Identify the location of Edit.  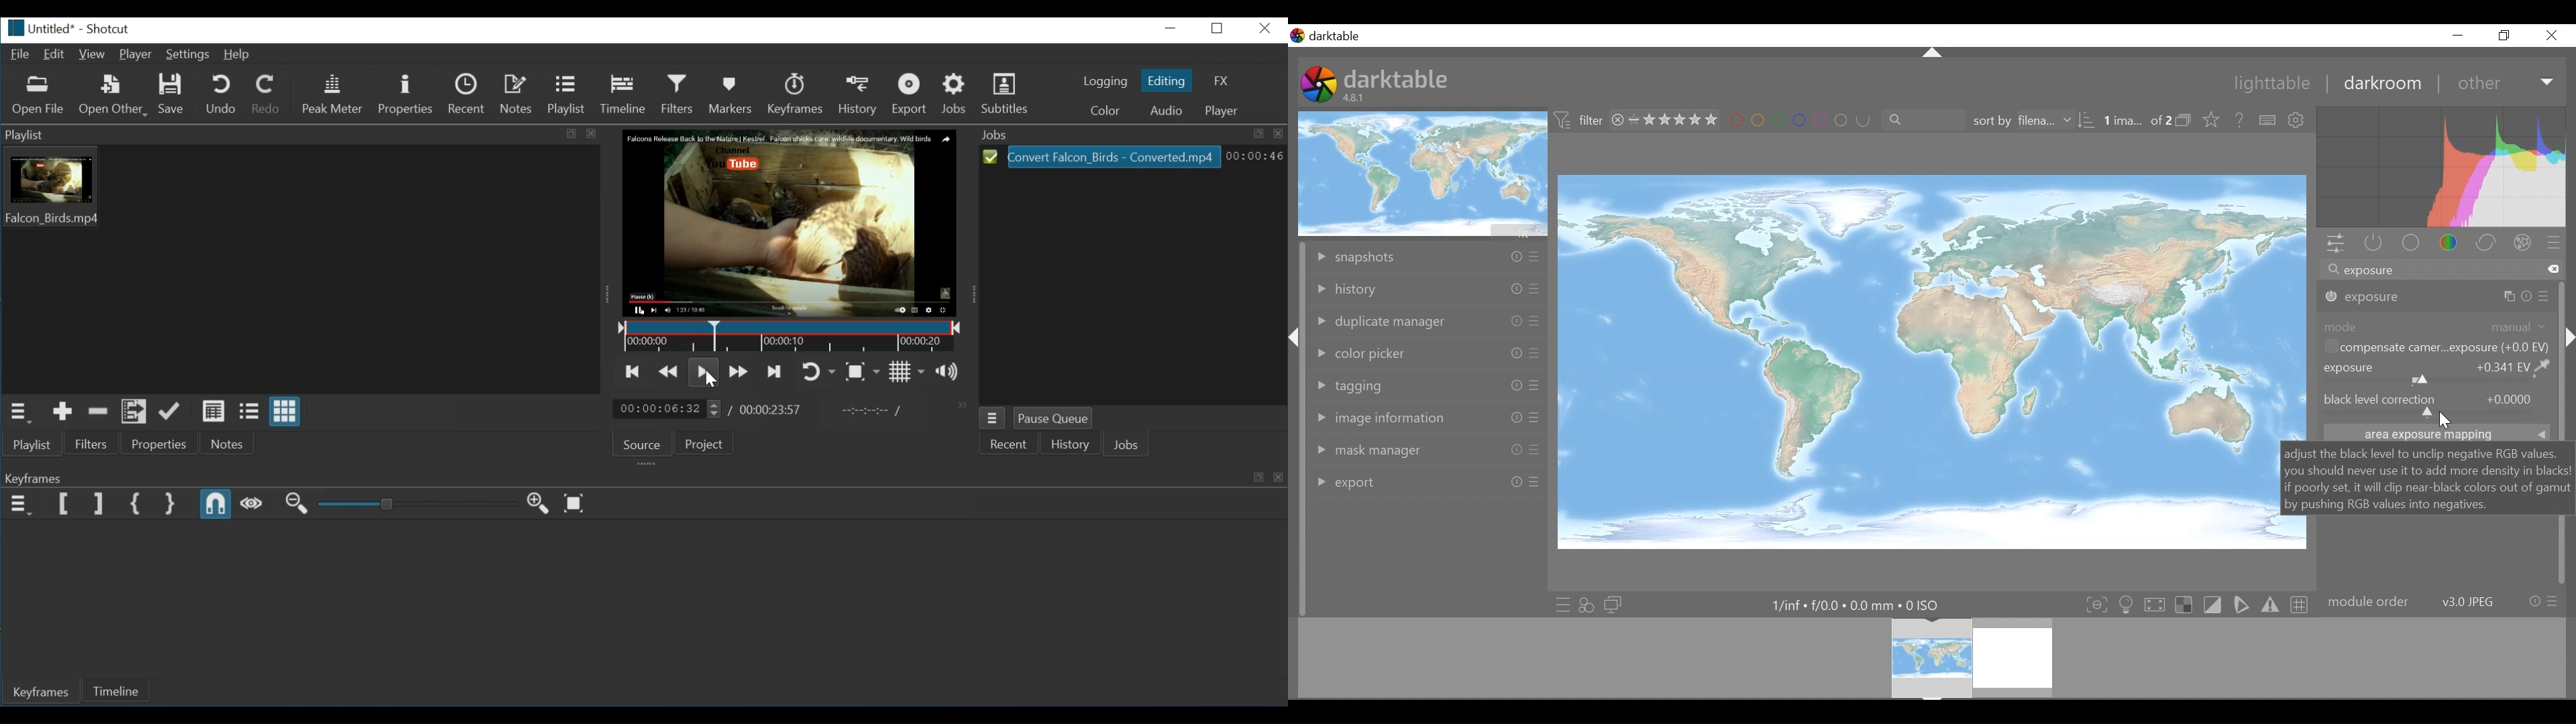
(54, 53).